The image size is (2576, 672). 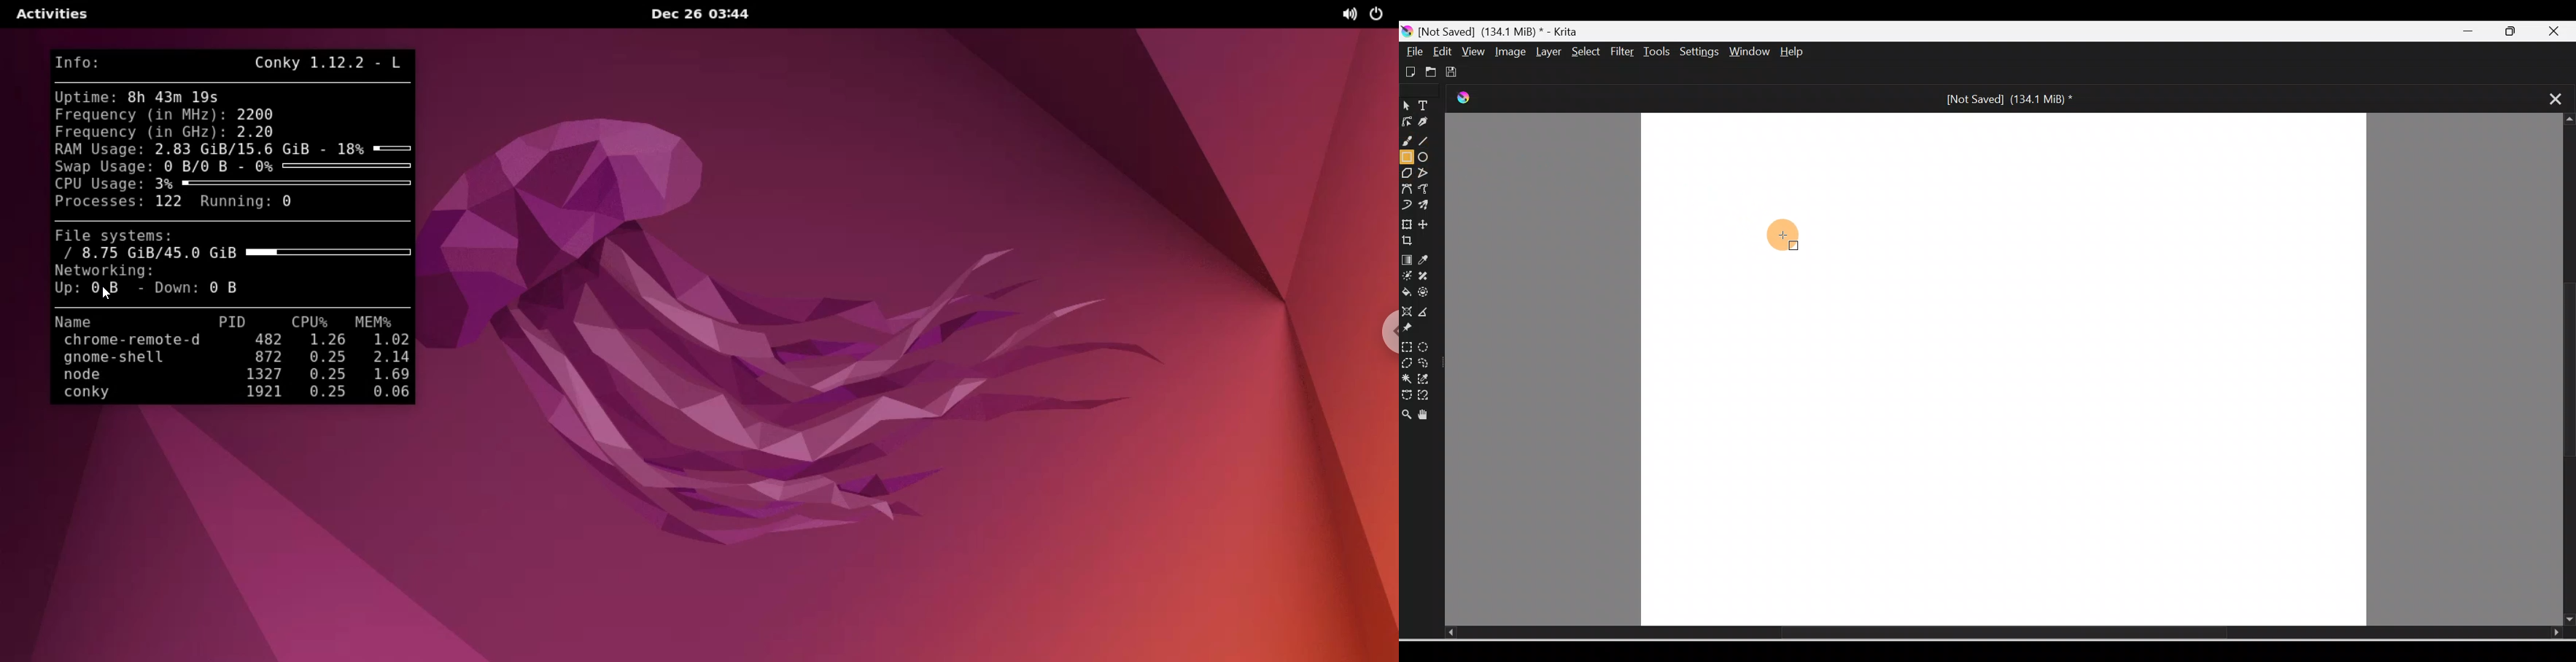 I want to click on Bezier curve tool, so click(x=1407, y=188).